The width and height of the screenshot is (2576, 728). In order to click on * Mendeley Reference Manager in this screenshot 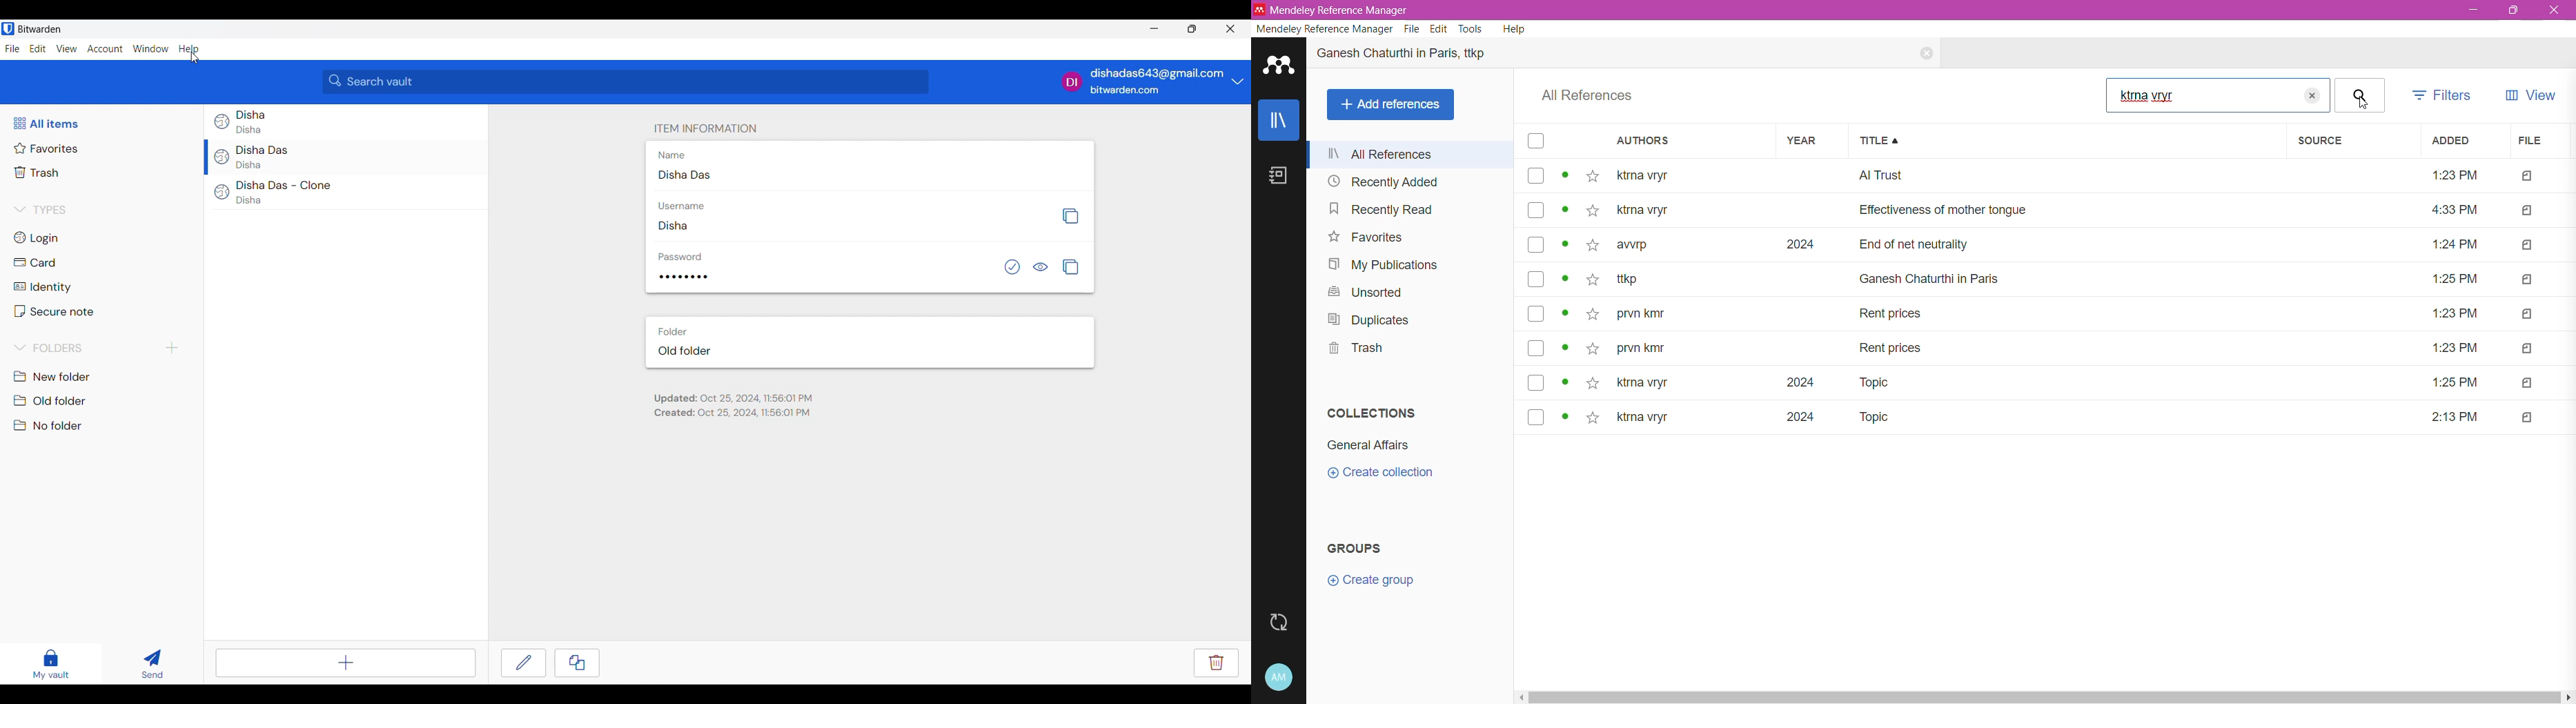, I will do `click(1335, 8)`.